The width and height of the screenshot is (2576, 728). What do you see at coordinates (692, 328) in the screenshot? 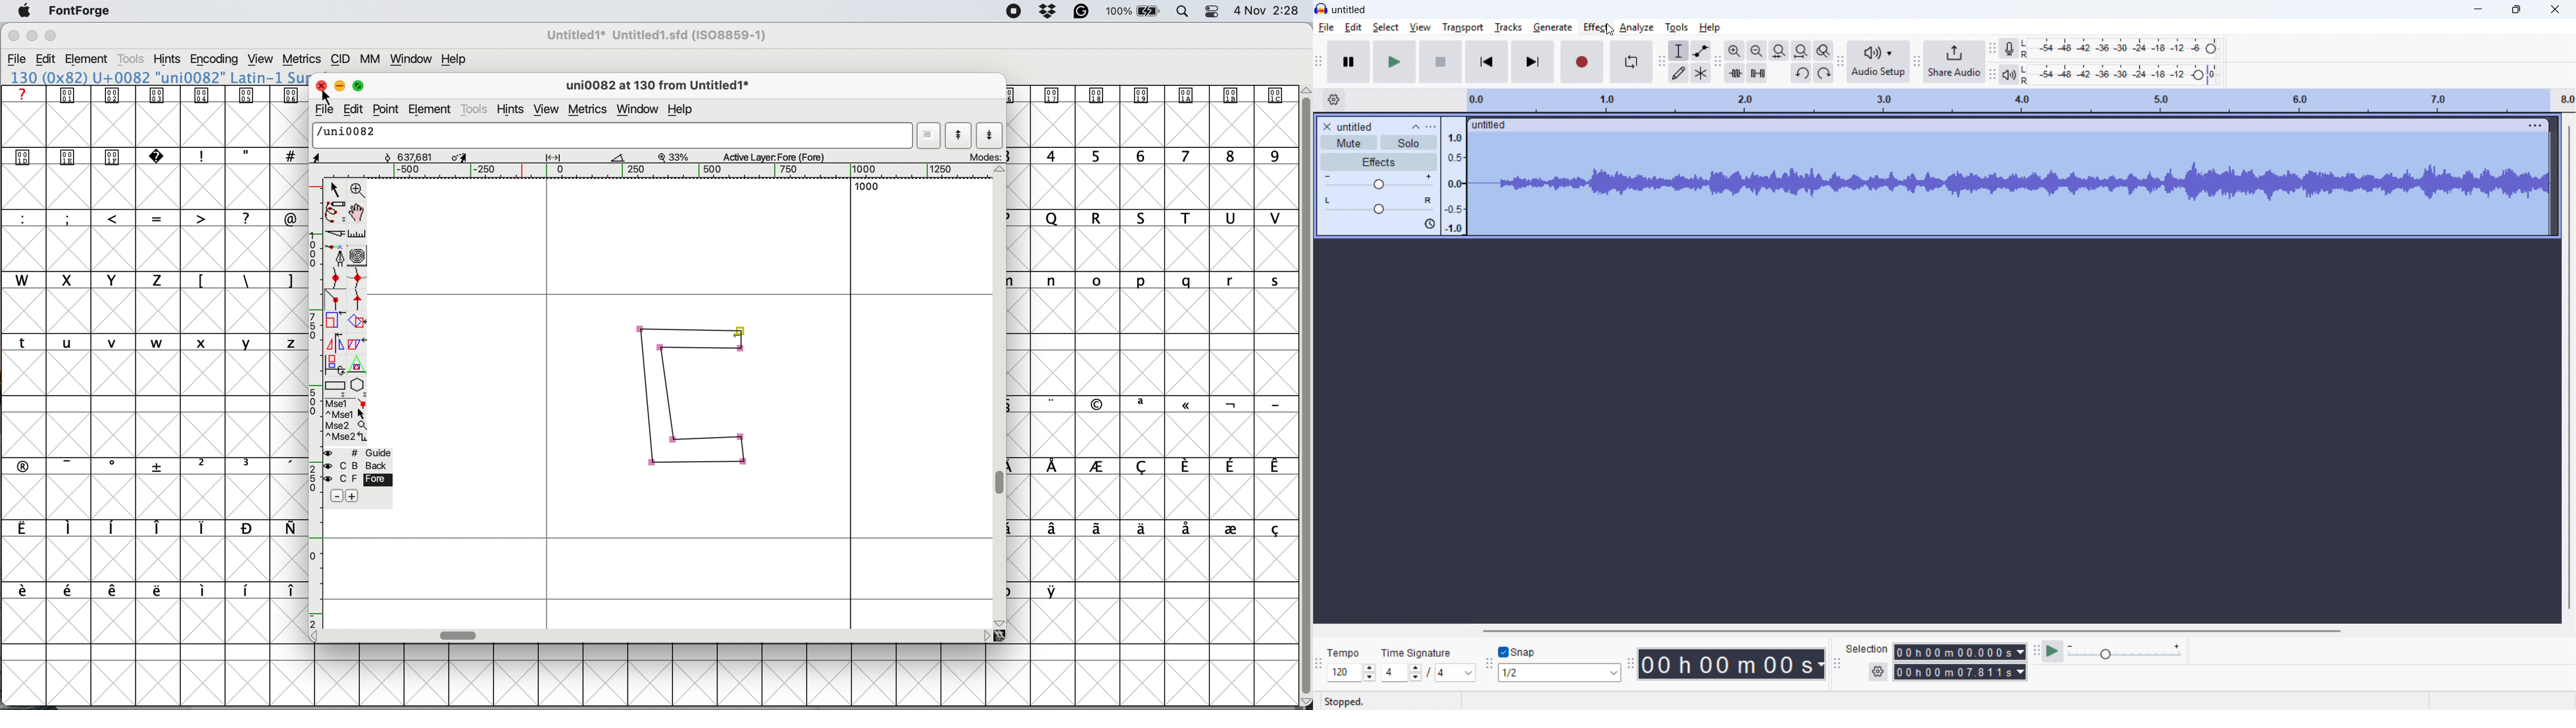
I see `corner points connected` at bounding box center [692, 328].